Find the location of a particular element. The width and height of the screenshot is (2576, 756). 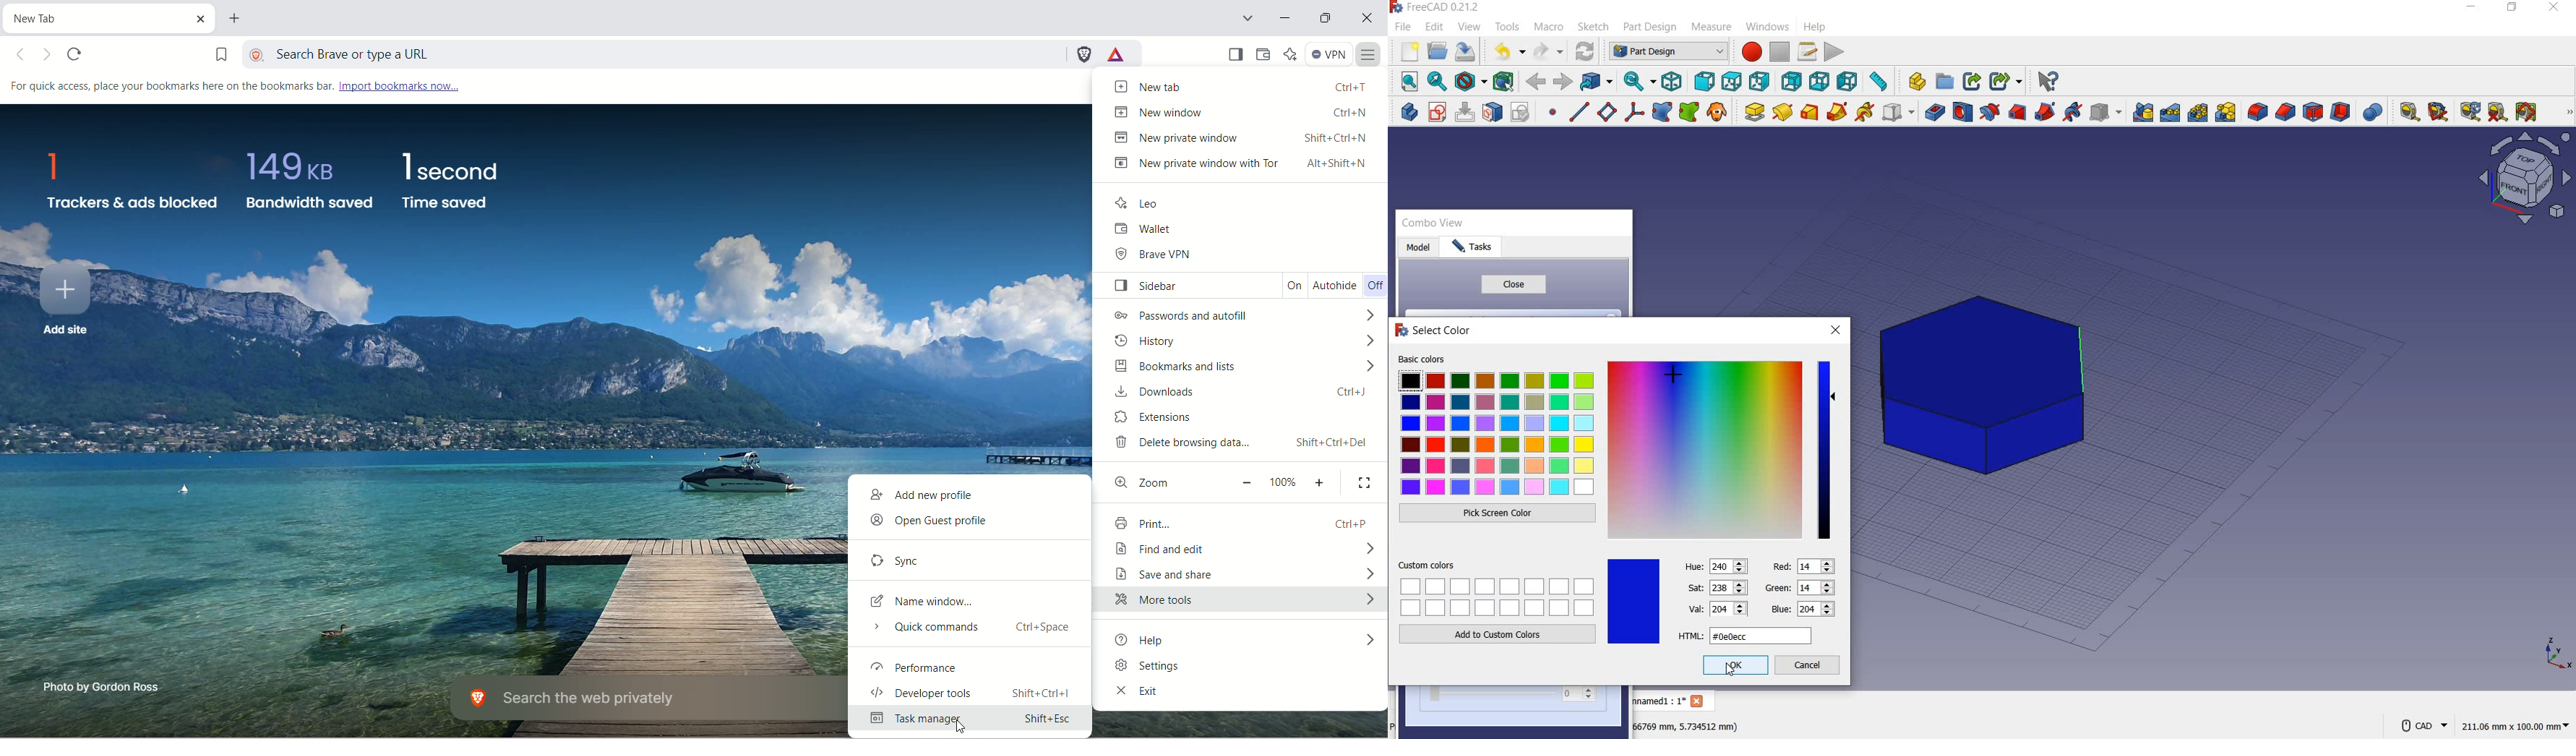

tools is located at coordinates (1509, 28).